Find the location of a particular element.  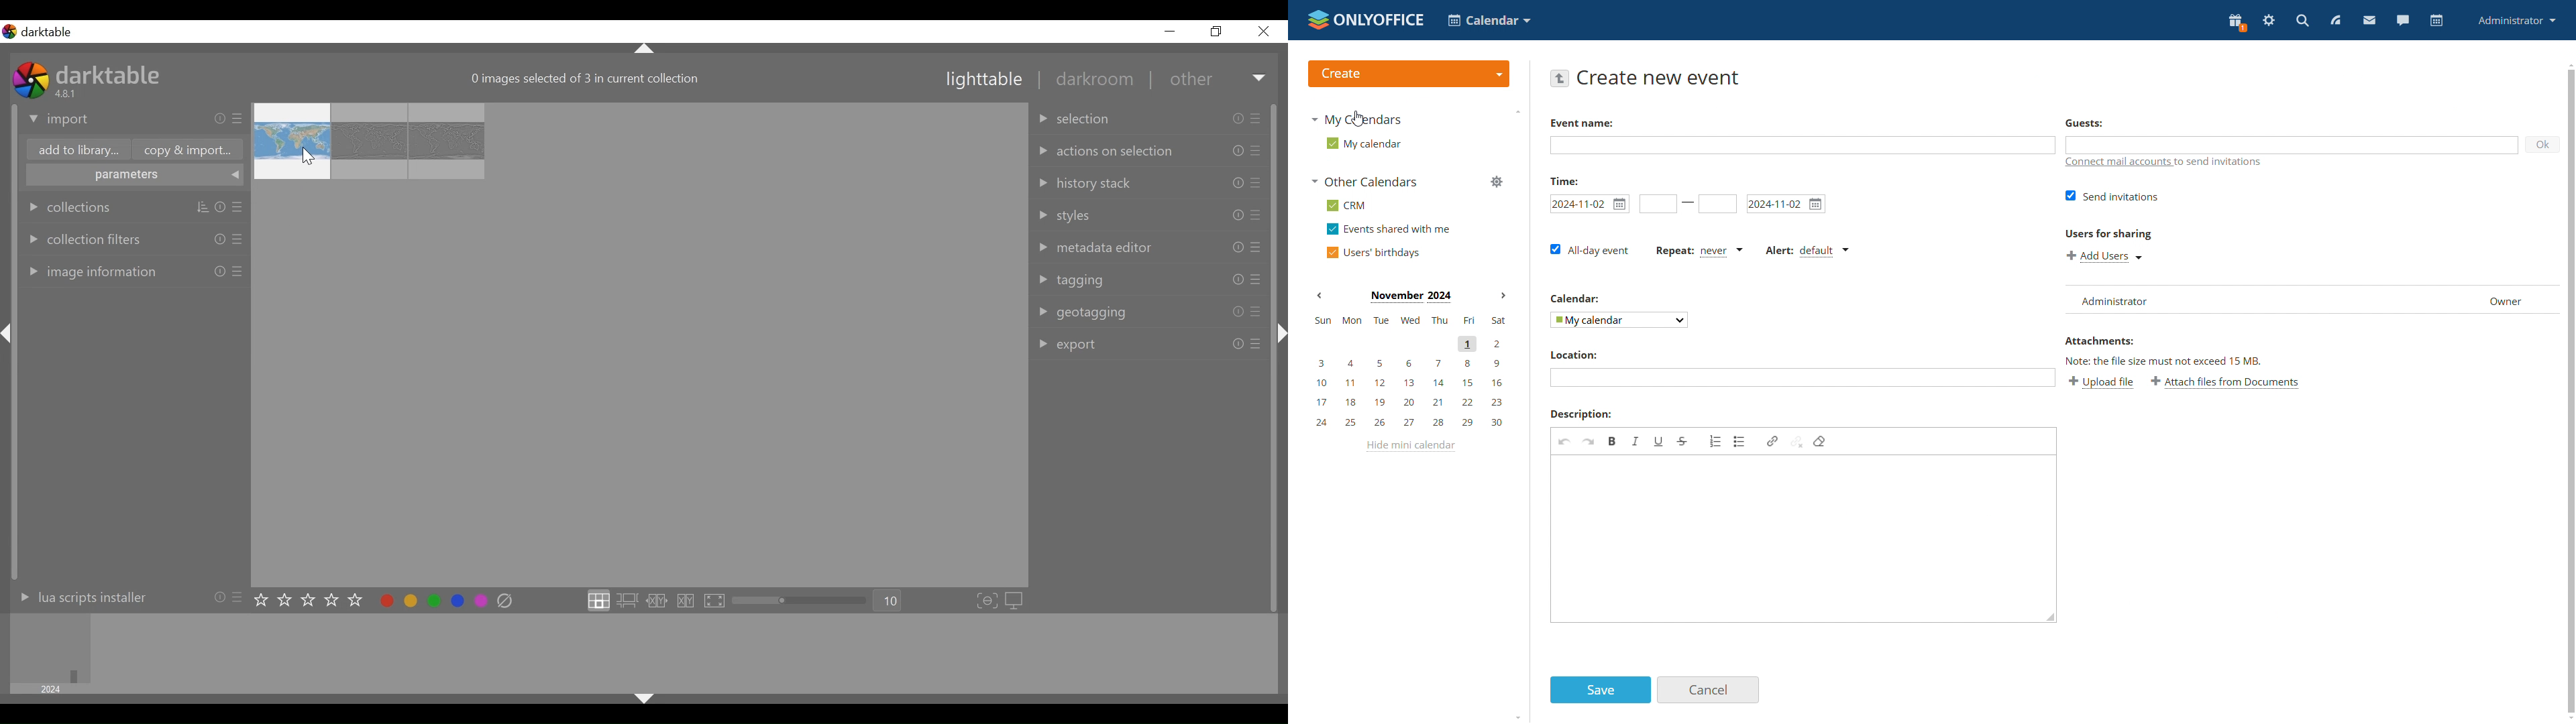

settings is located at coordinates (2269, 21).